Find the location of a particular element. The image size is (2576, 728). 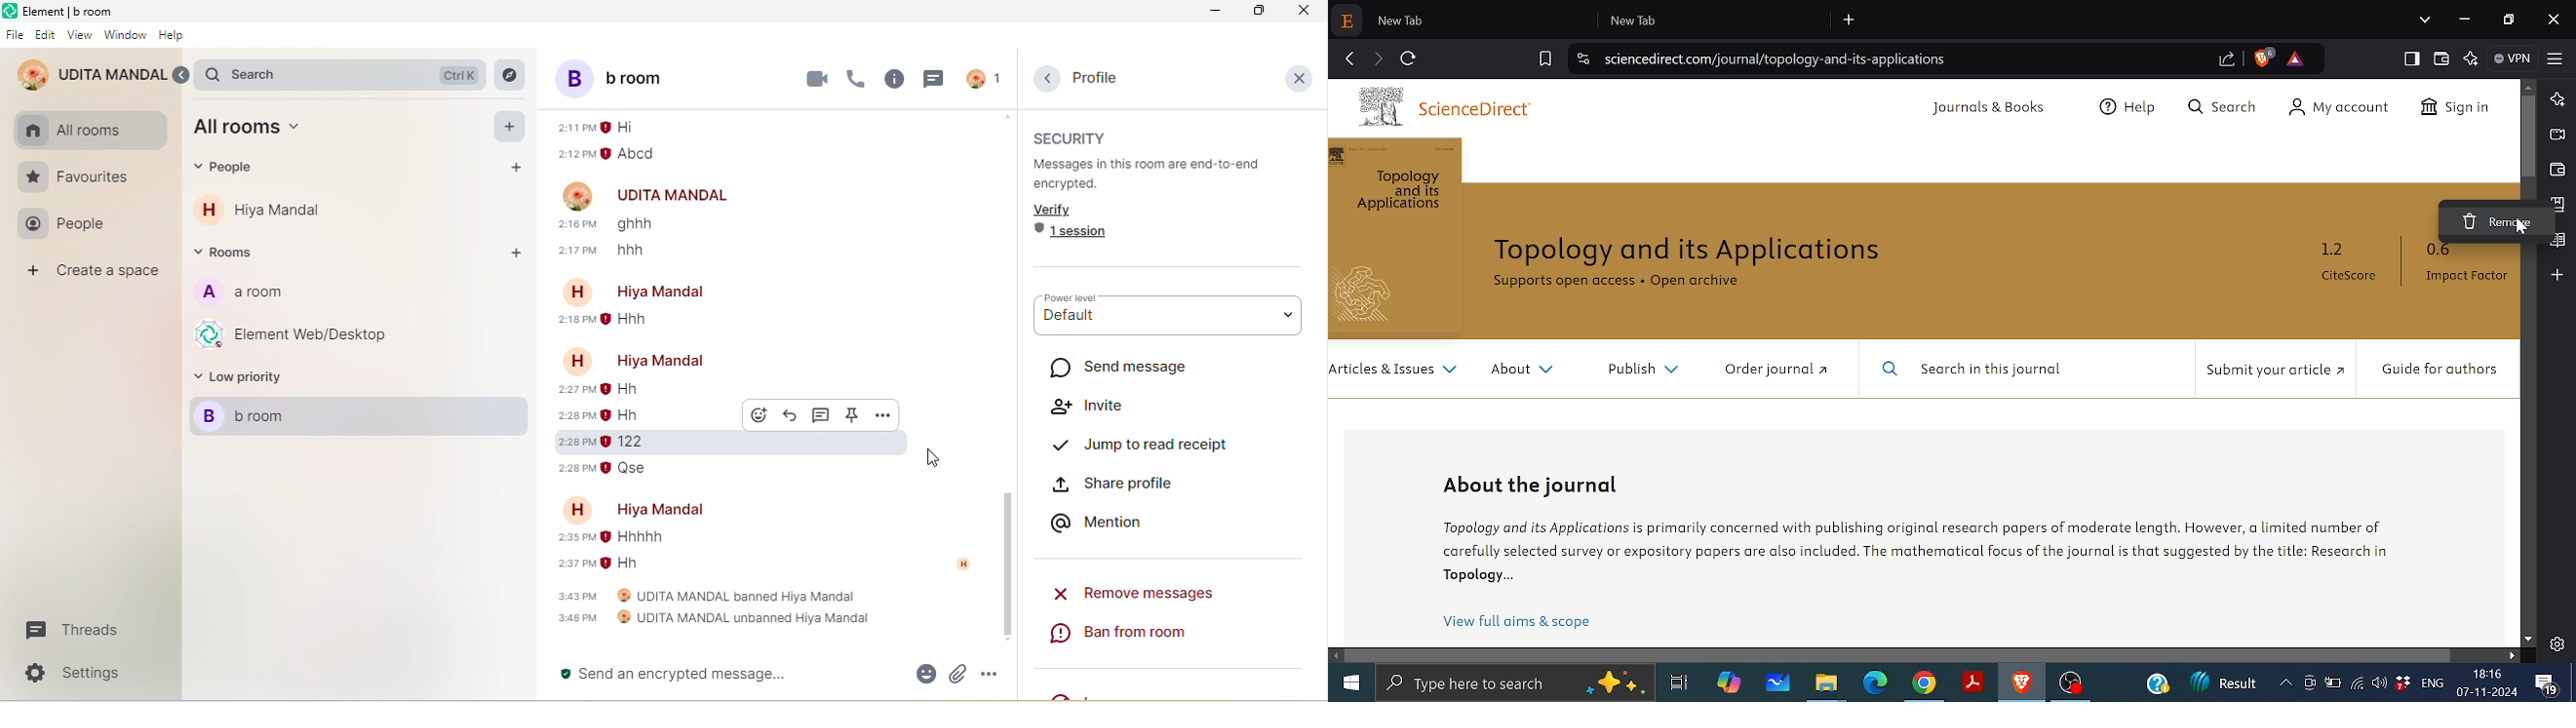

b room is located at coordinates (636, 77).